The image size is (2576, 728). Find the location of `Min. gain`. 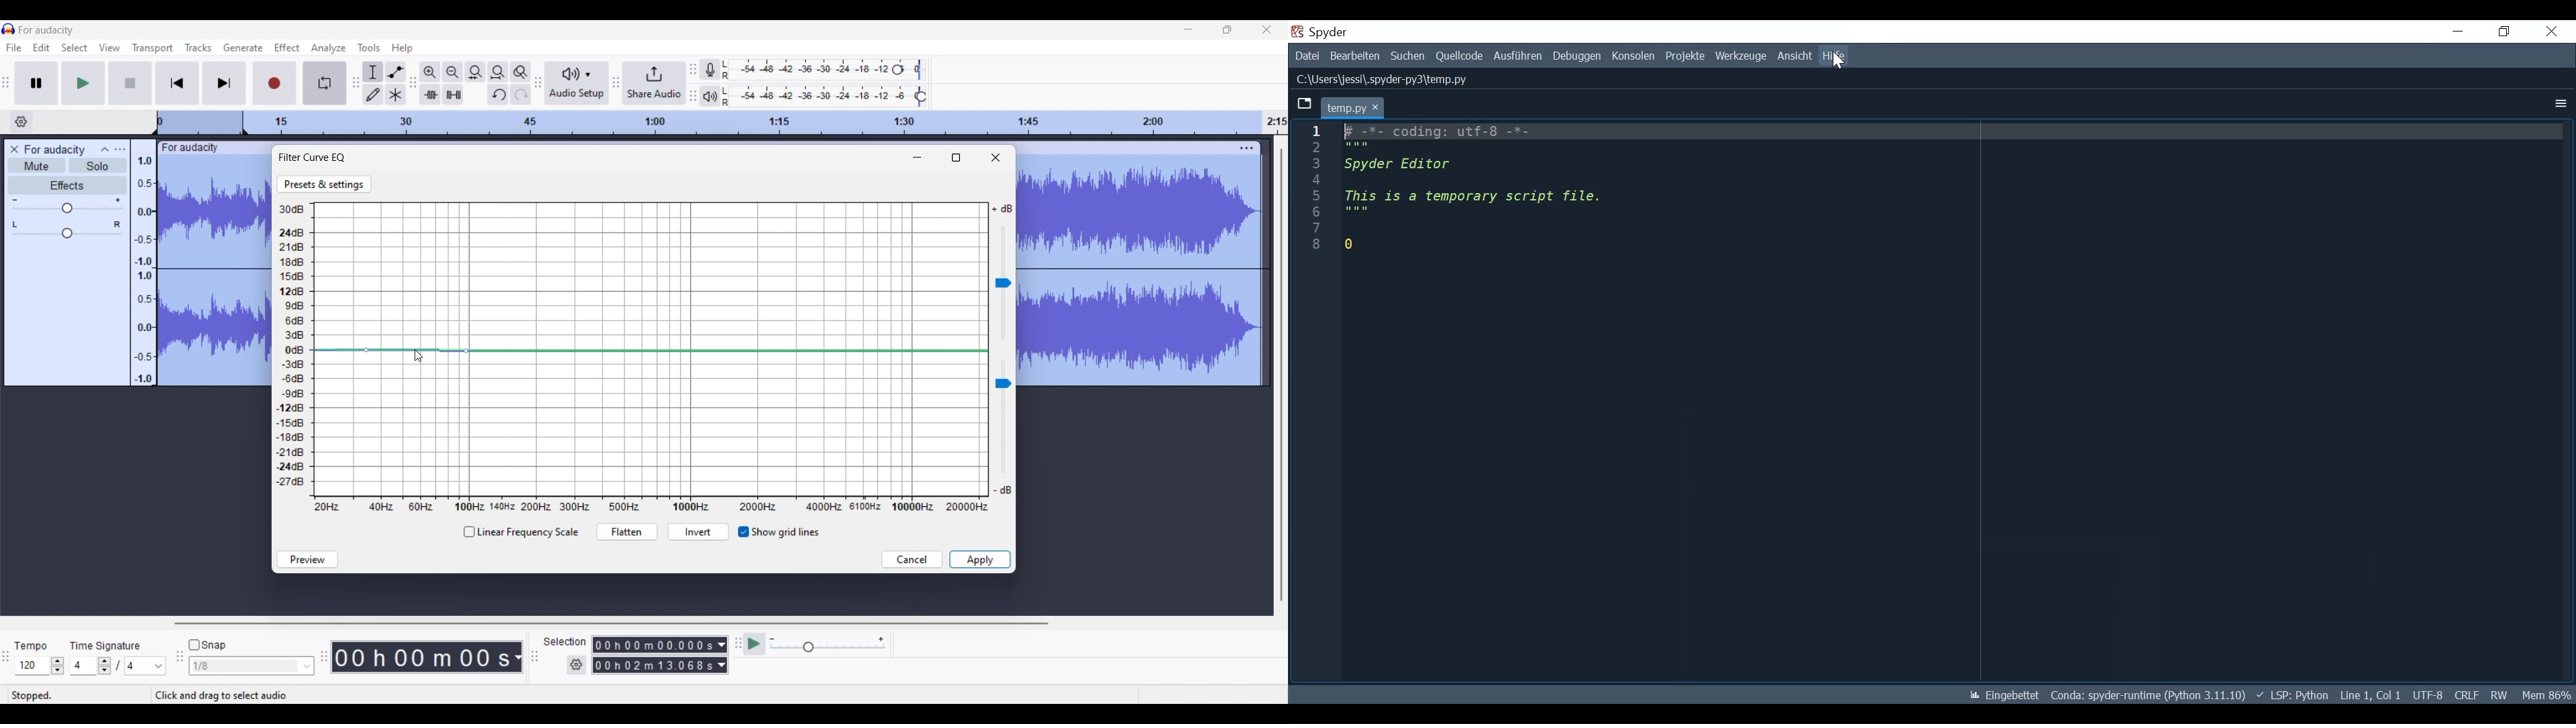

Min. gain is located at coordinates (15, 200).